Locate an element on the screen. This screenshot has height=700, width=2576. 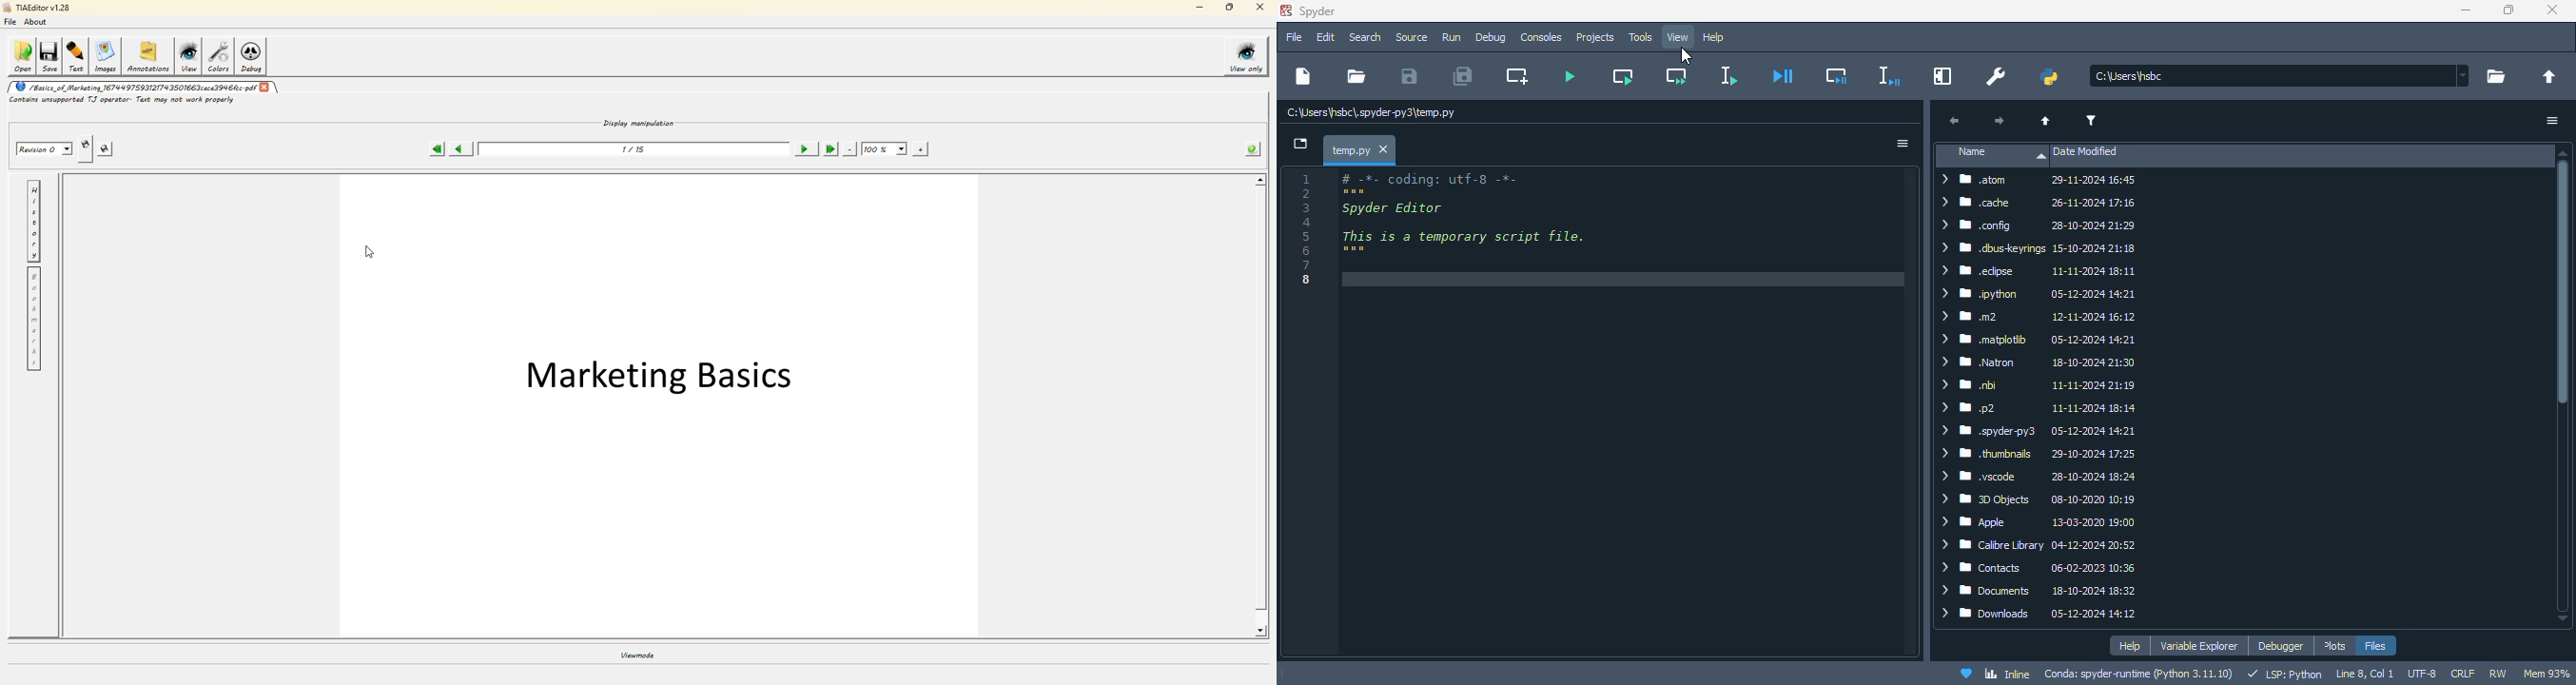
options is located at coordinates (2553, 121).